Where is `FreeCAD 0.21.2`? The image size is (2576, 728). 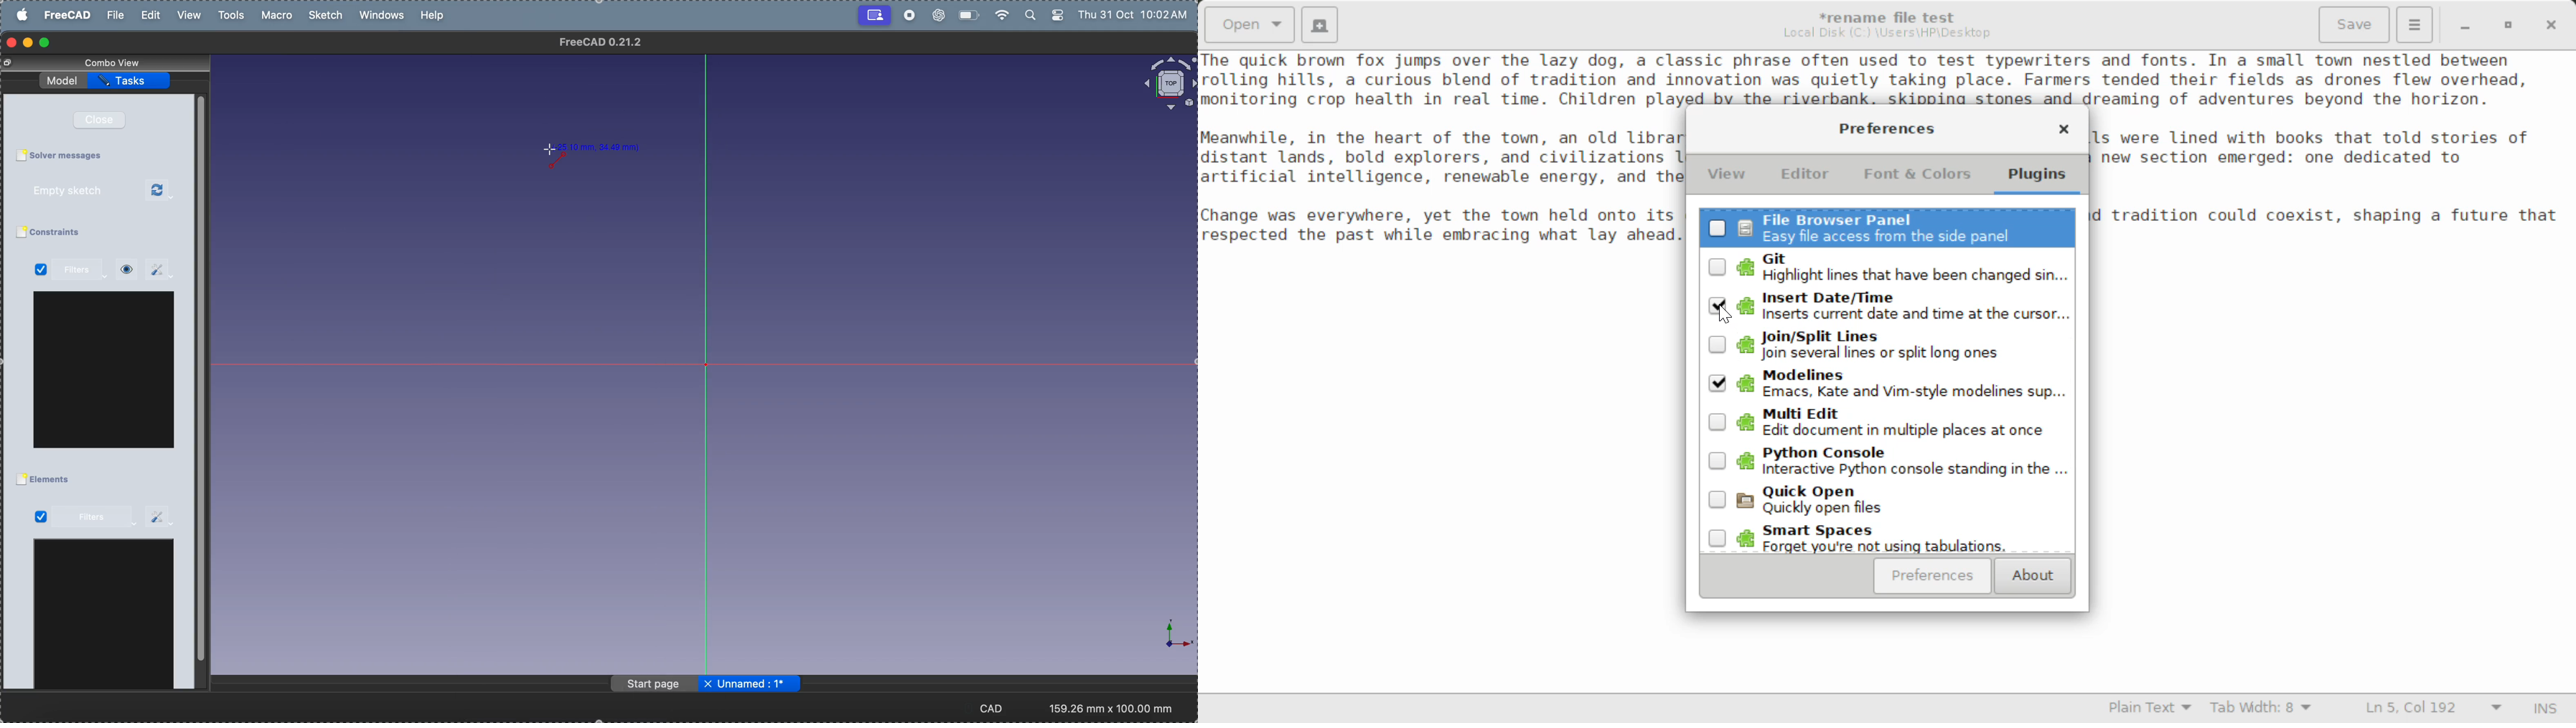 FreeCAD 0.21.2 is located at coordinates (601, 42).